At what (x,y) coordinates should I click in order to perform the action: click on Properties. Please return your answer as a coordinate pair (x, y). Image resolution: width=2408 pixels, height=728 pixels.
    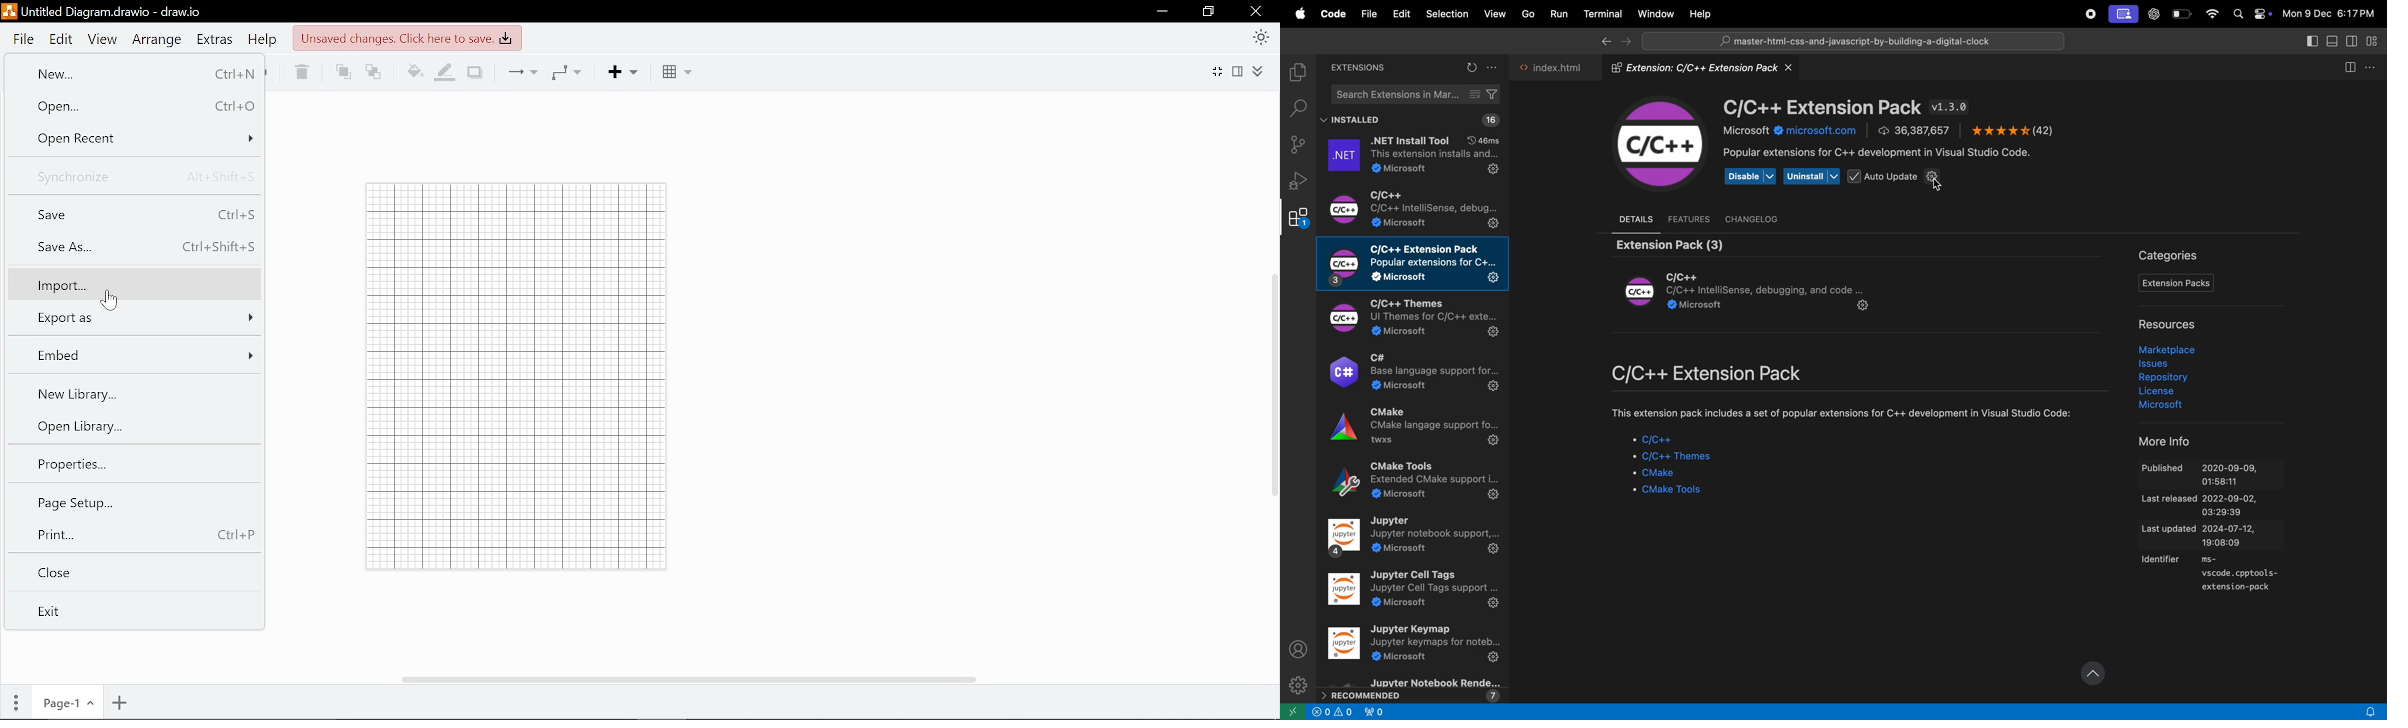
    Looking at the image, I should click on (126, 463).